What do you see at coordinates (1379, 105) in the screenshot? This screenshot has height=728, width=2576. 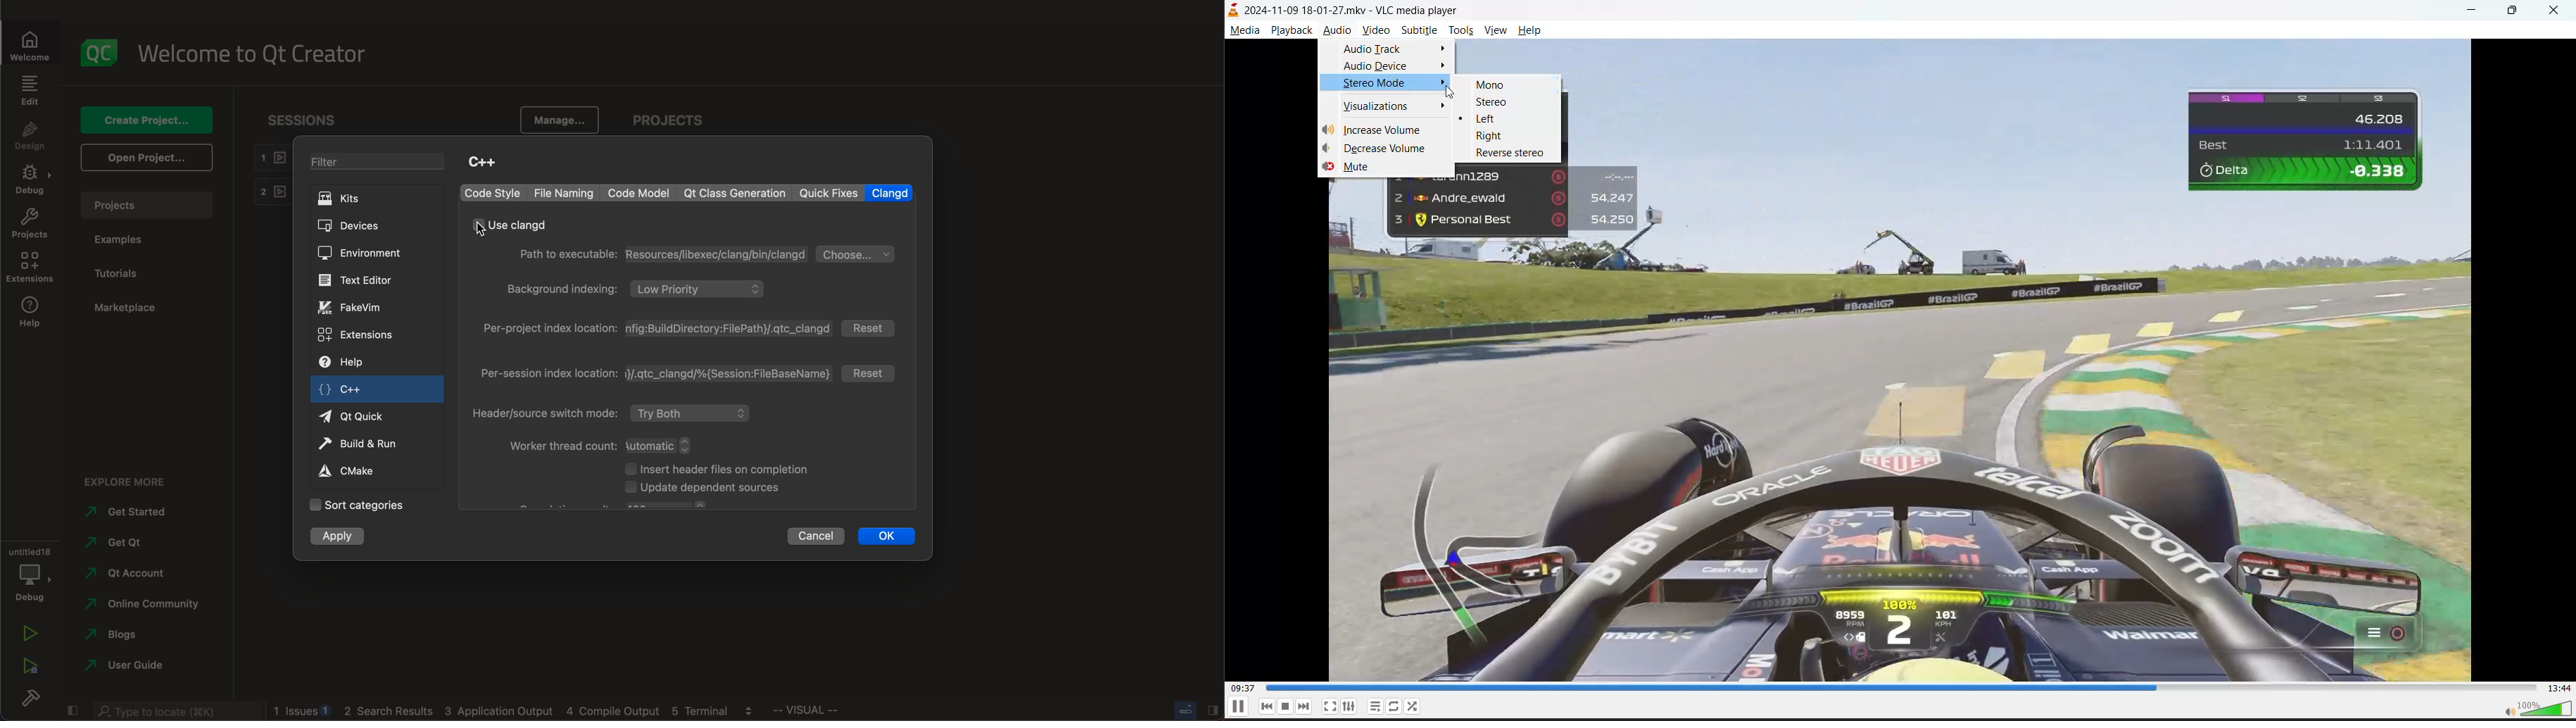 I see `visualizations` at bounding box center [1379, 105].